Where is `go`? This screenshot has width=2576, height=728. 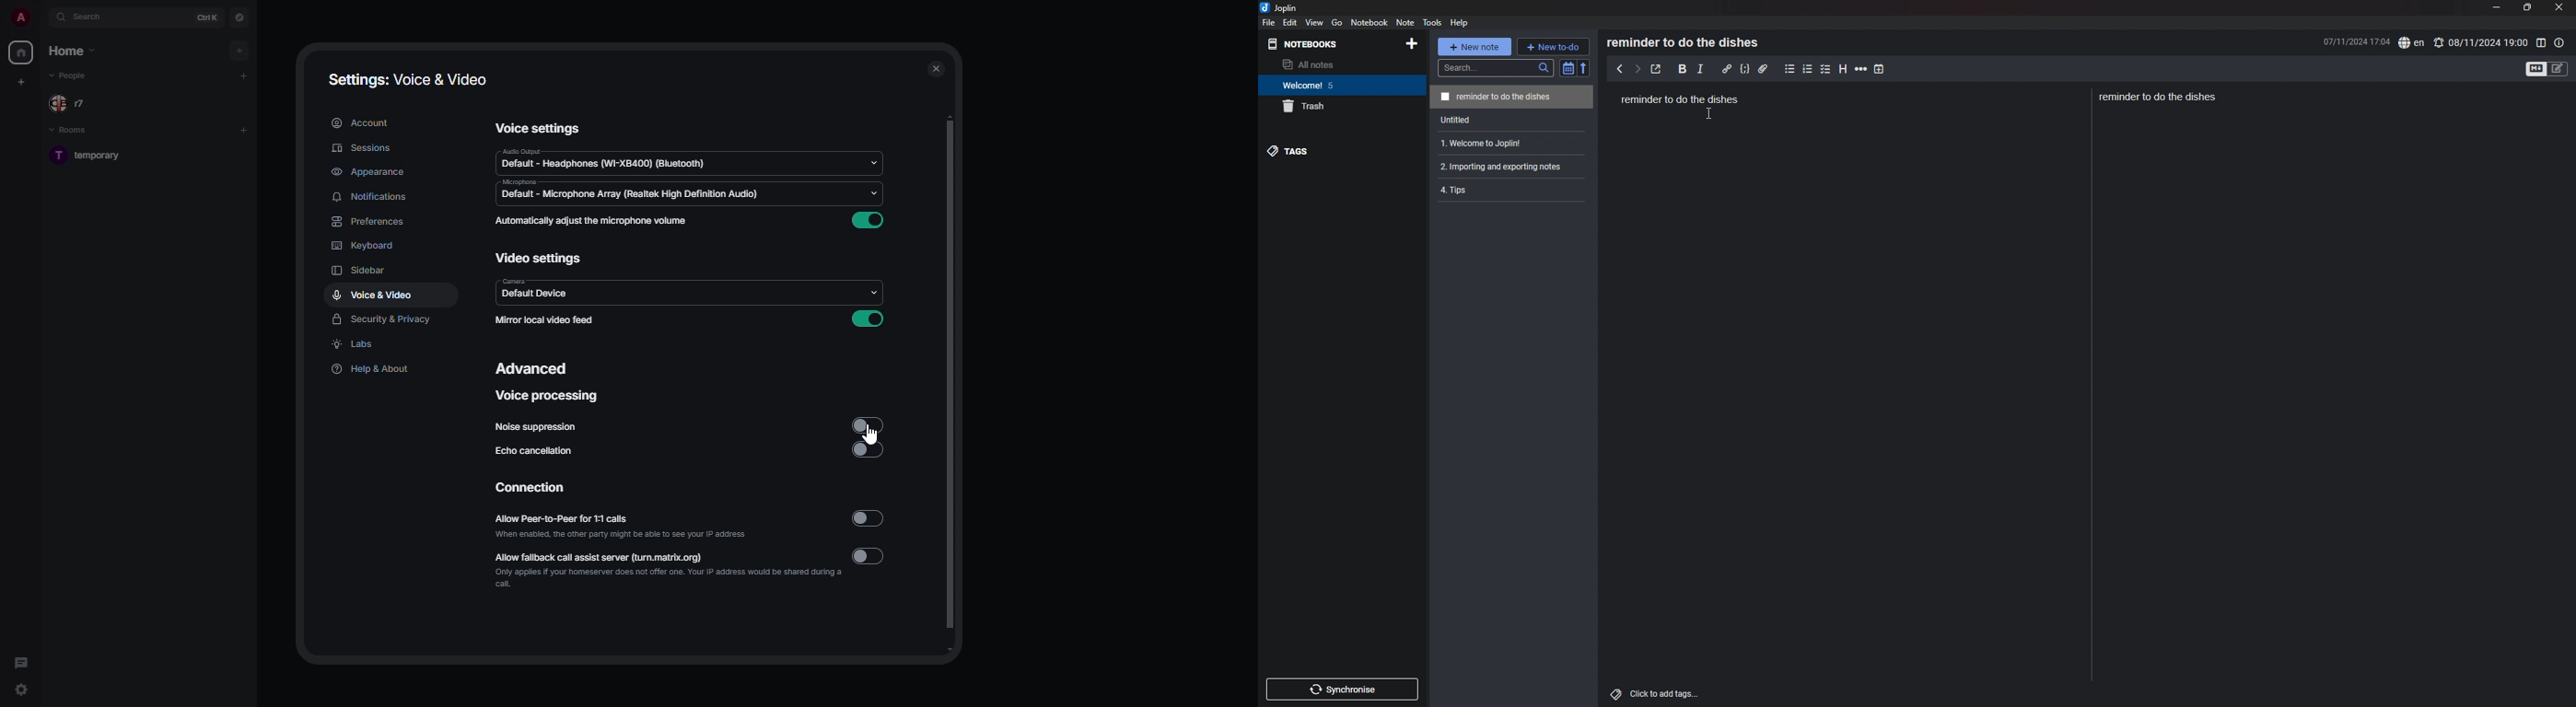
go is located at coordinates (1337, 23).